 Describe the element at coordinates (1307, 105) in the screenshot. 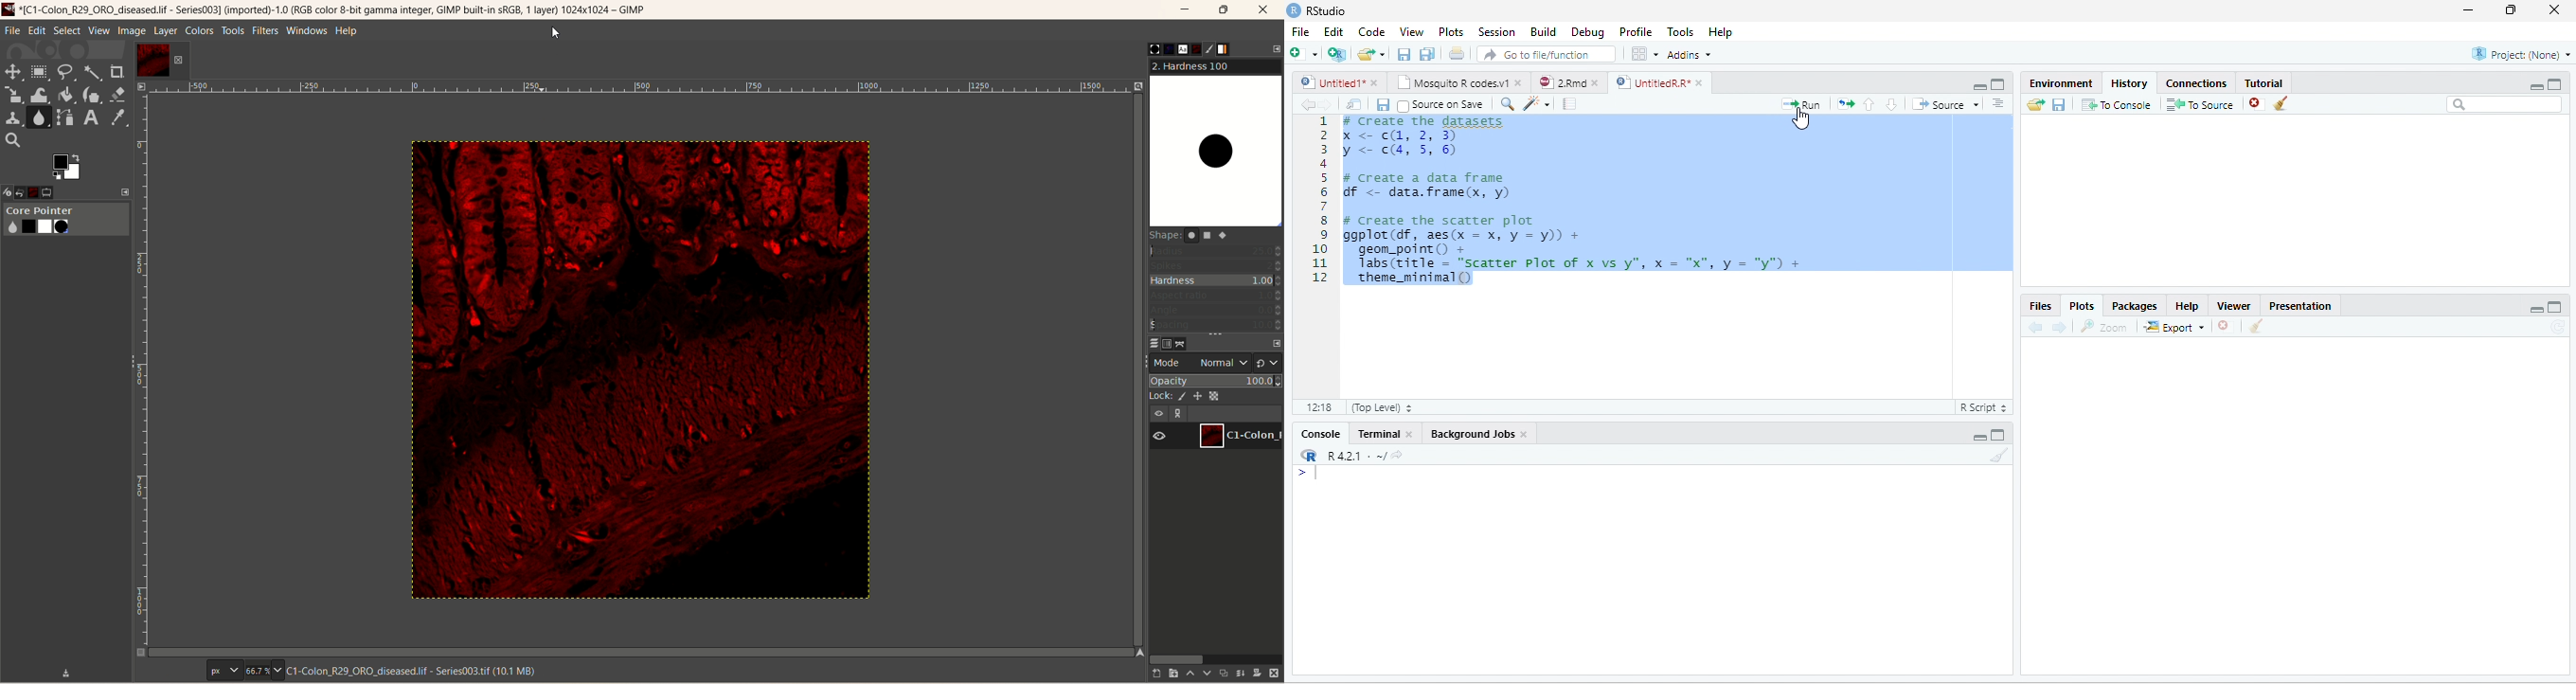

I see `Go back to previous source location` at that location.